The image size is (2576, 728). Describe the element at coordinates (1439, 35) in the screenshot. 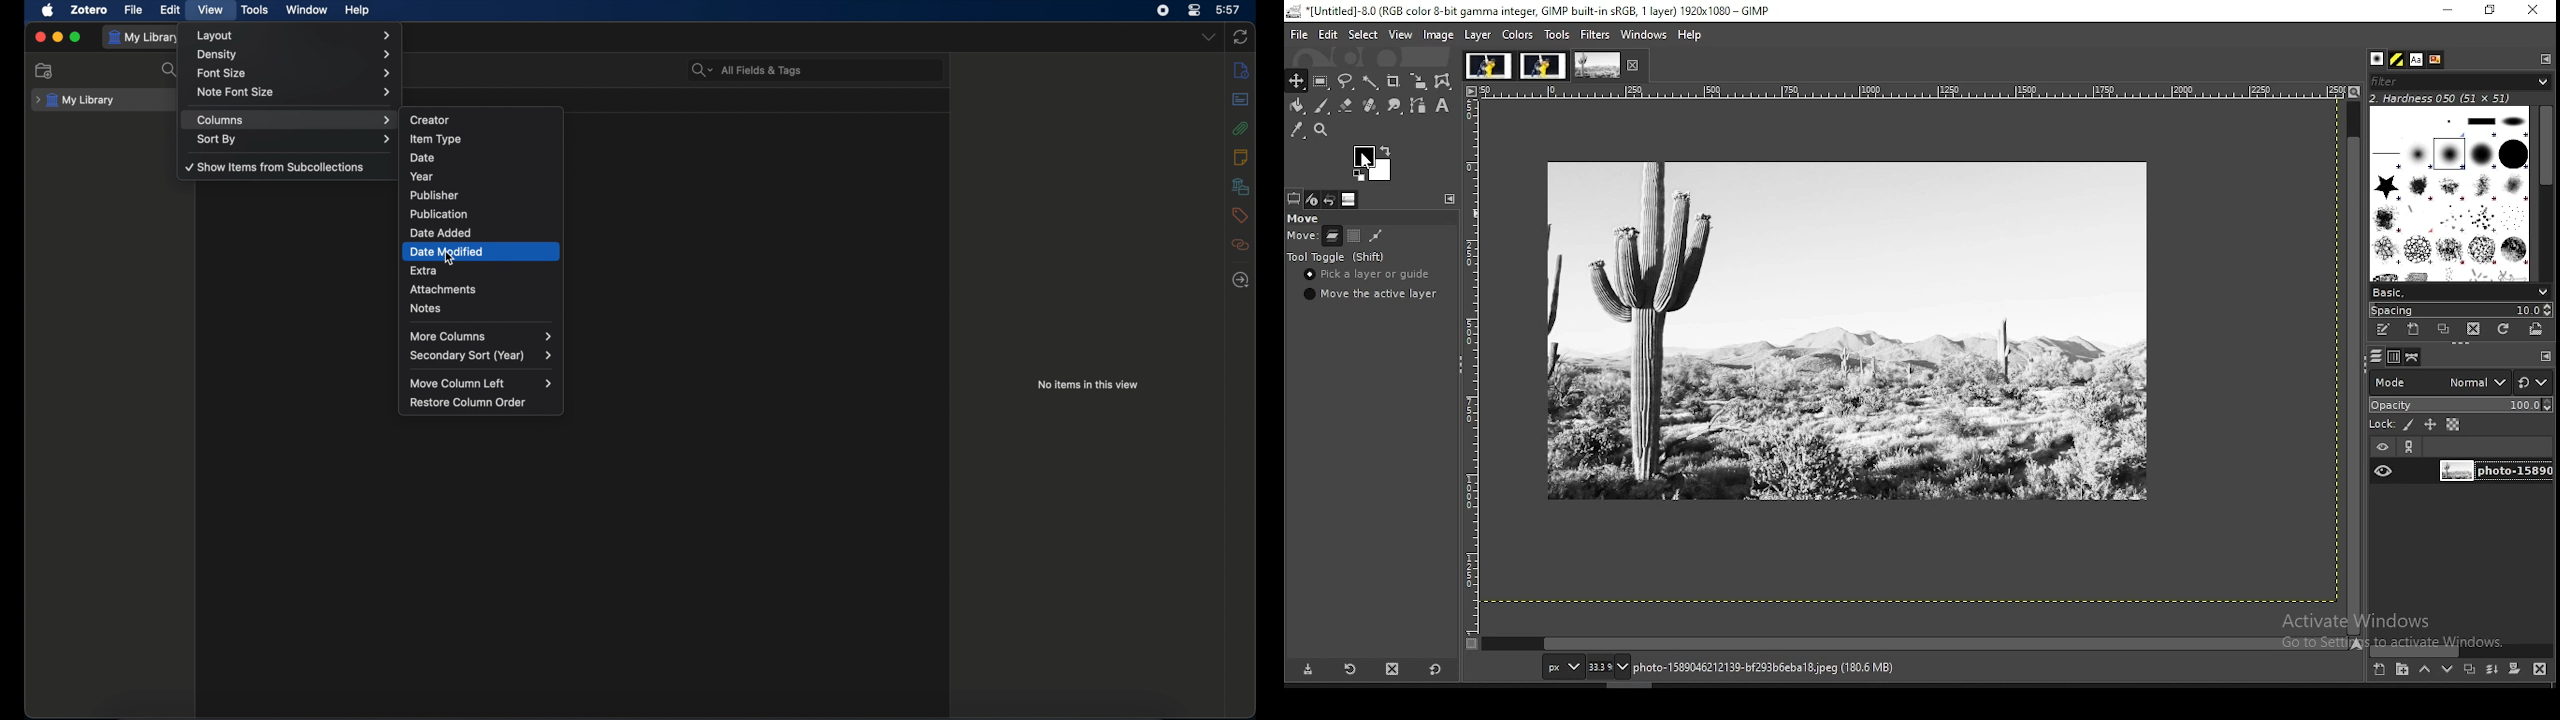

I see `image` at that location.